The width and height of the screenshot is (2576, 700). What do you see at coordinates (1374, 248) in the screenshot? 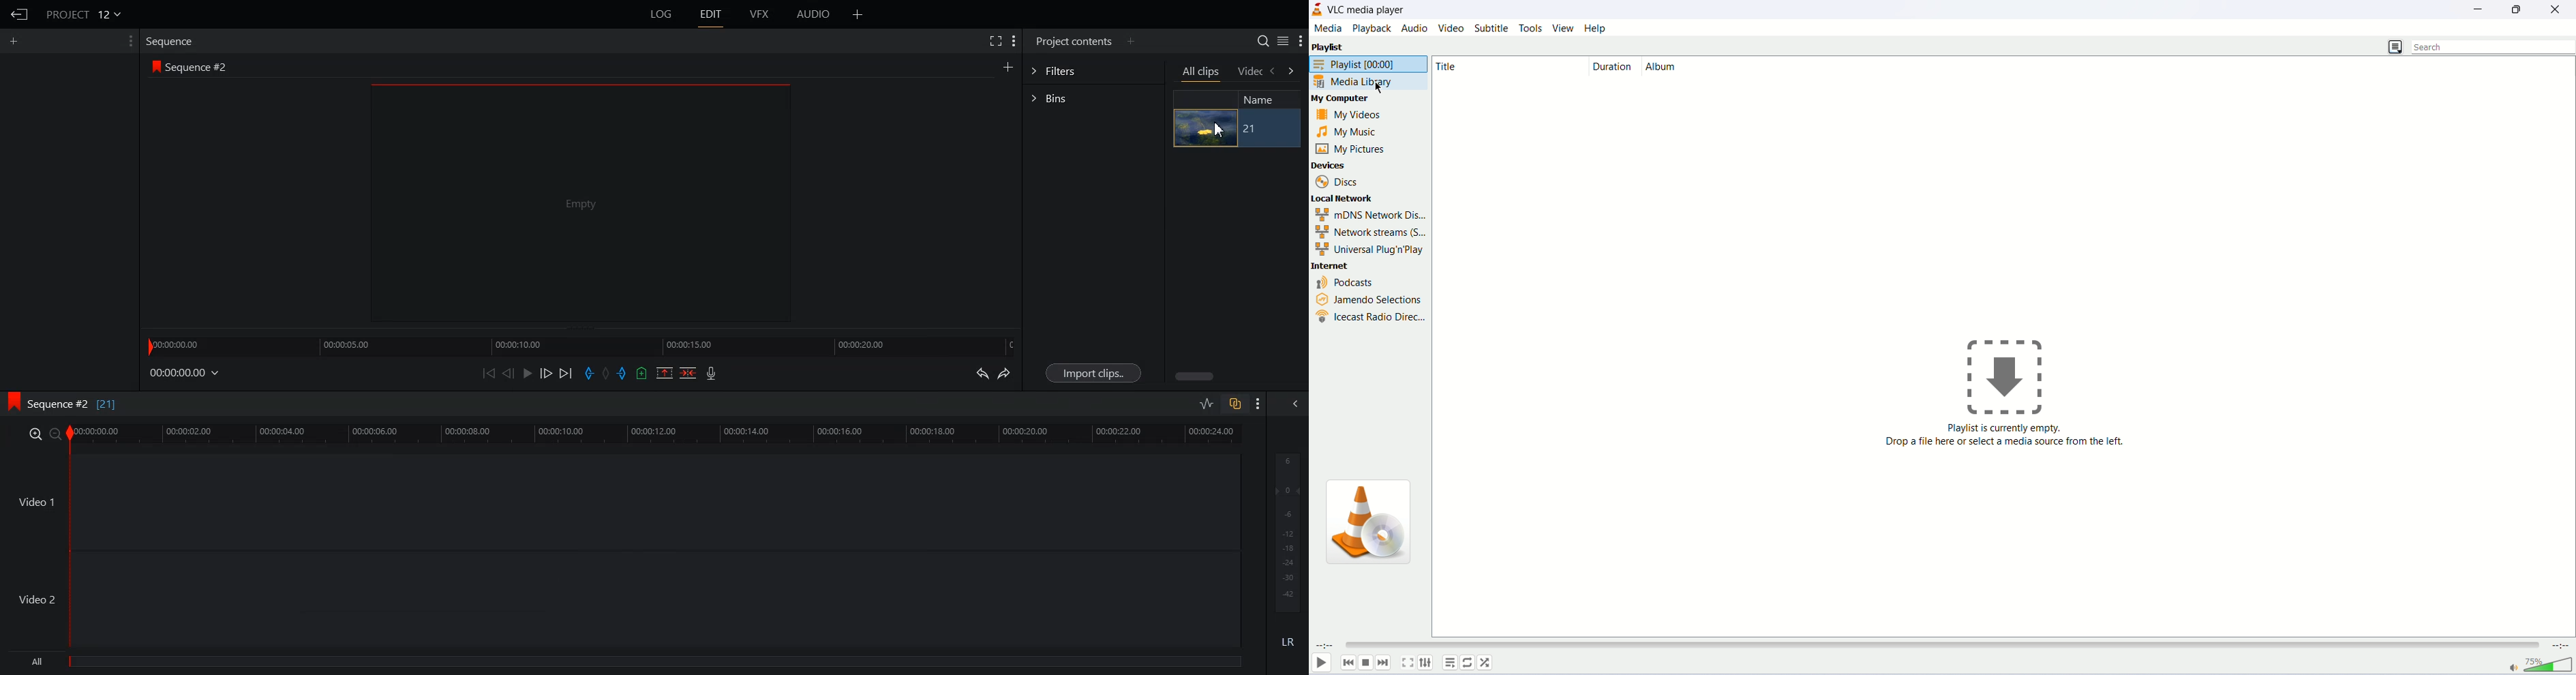
I see `universal plug'n play` at bounding box center [1374, 248].